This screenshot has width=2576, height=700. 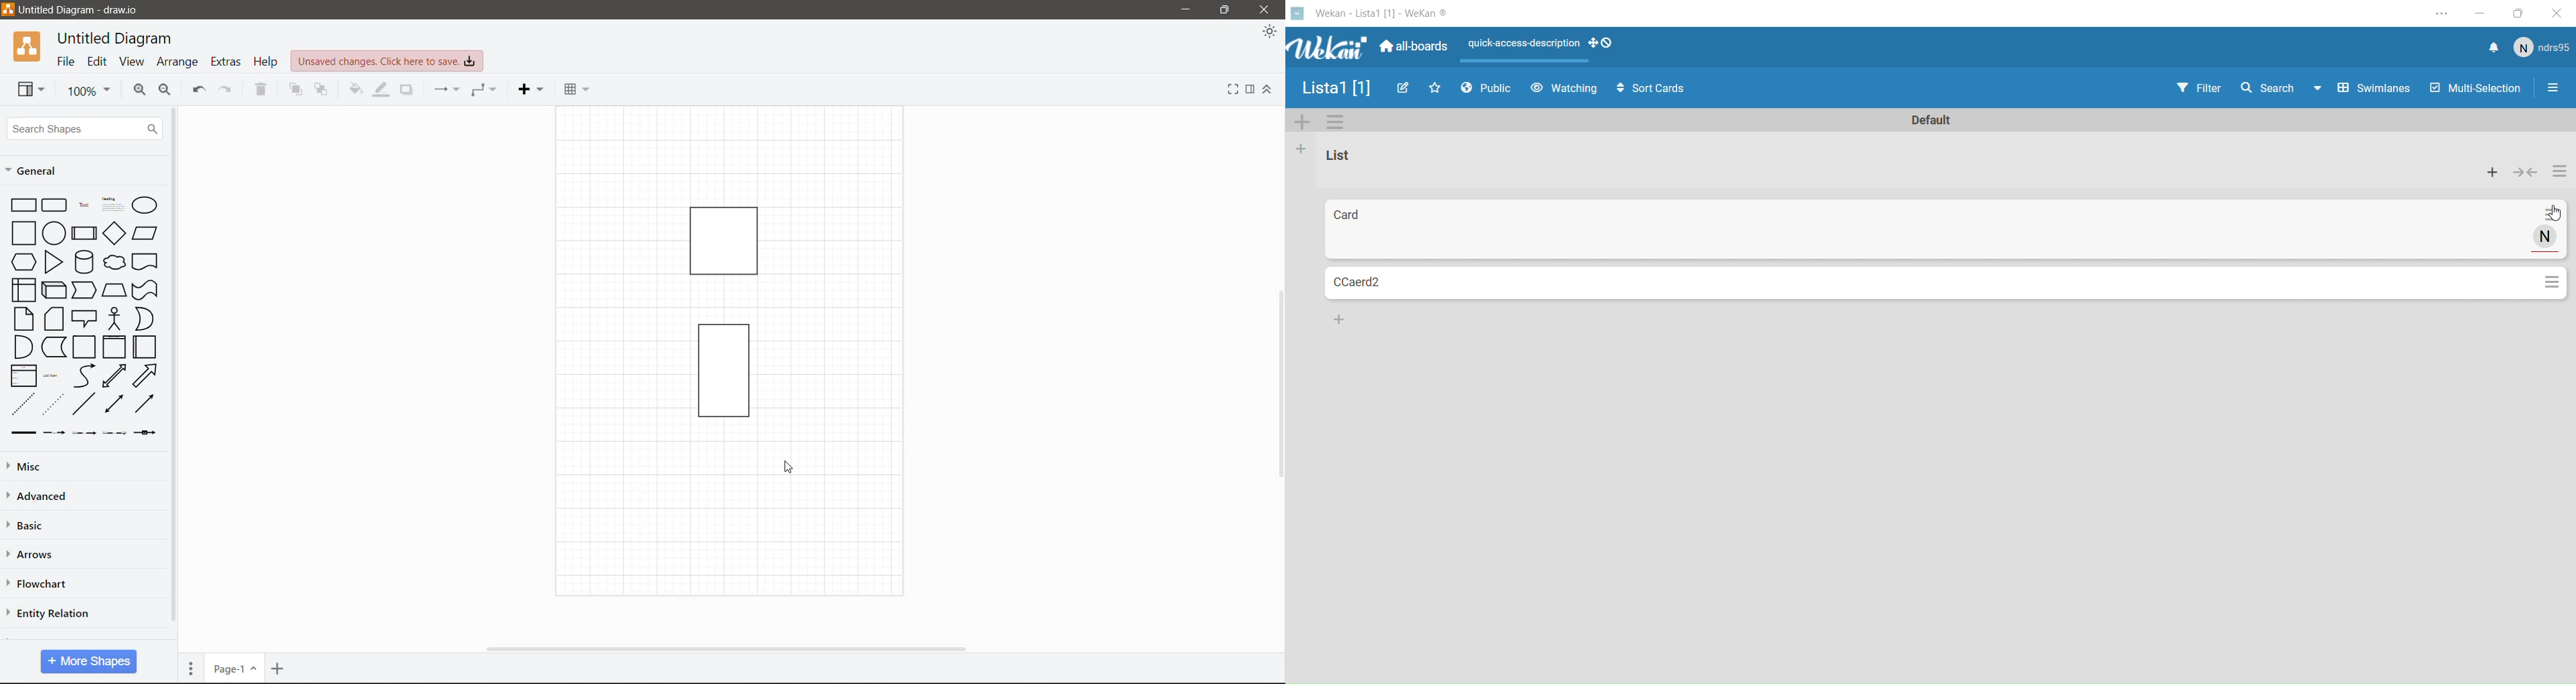 What do you see at coordinates (179, 61) in the screenshot?
I see `Arrange` at bounding box center [179, 61].